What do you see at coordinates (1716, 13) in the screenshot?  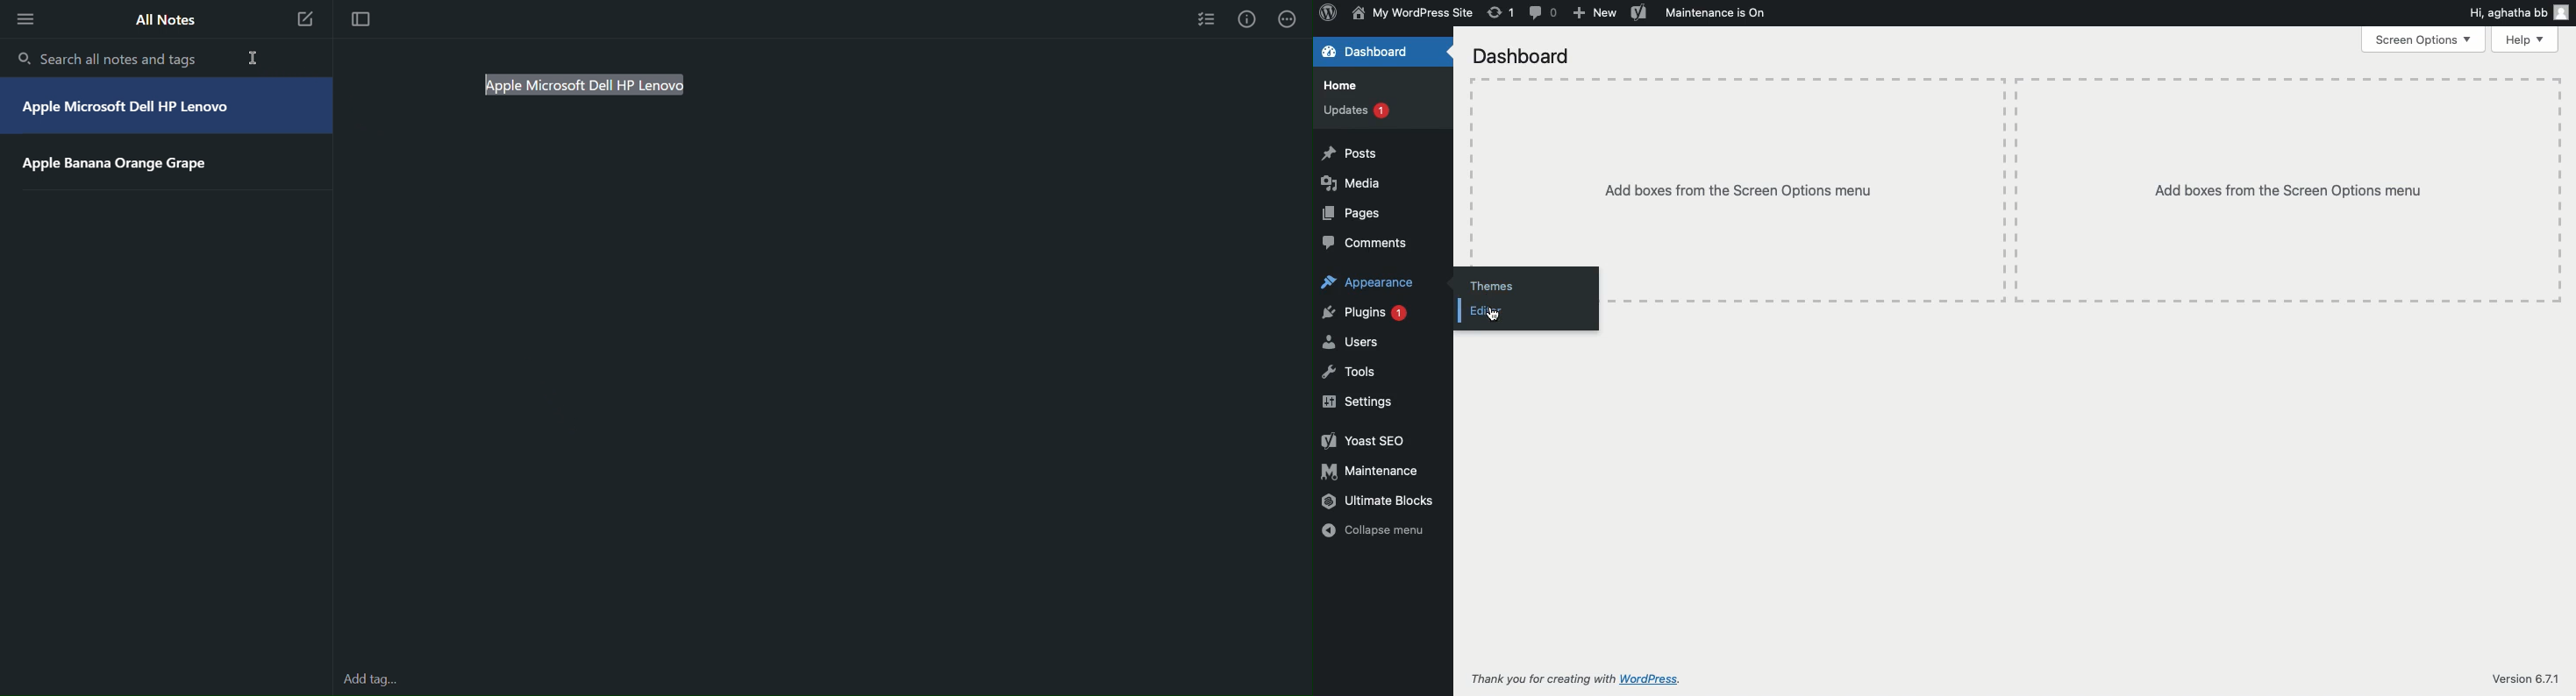 I see `Maintenance` at bounding box center [1716, 13].